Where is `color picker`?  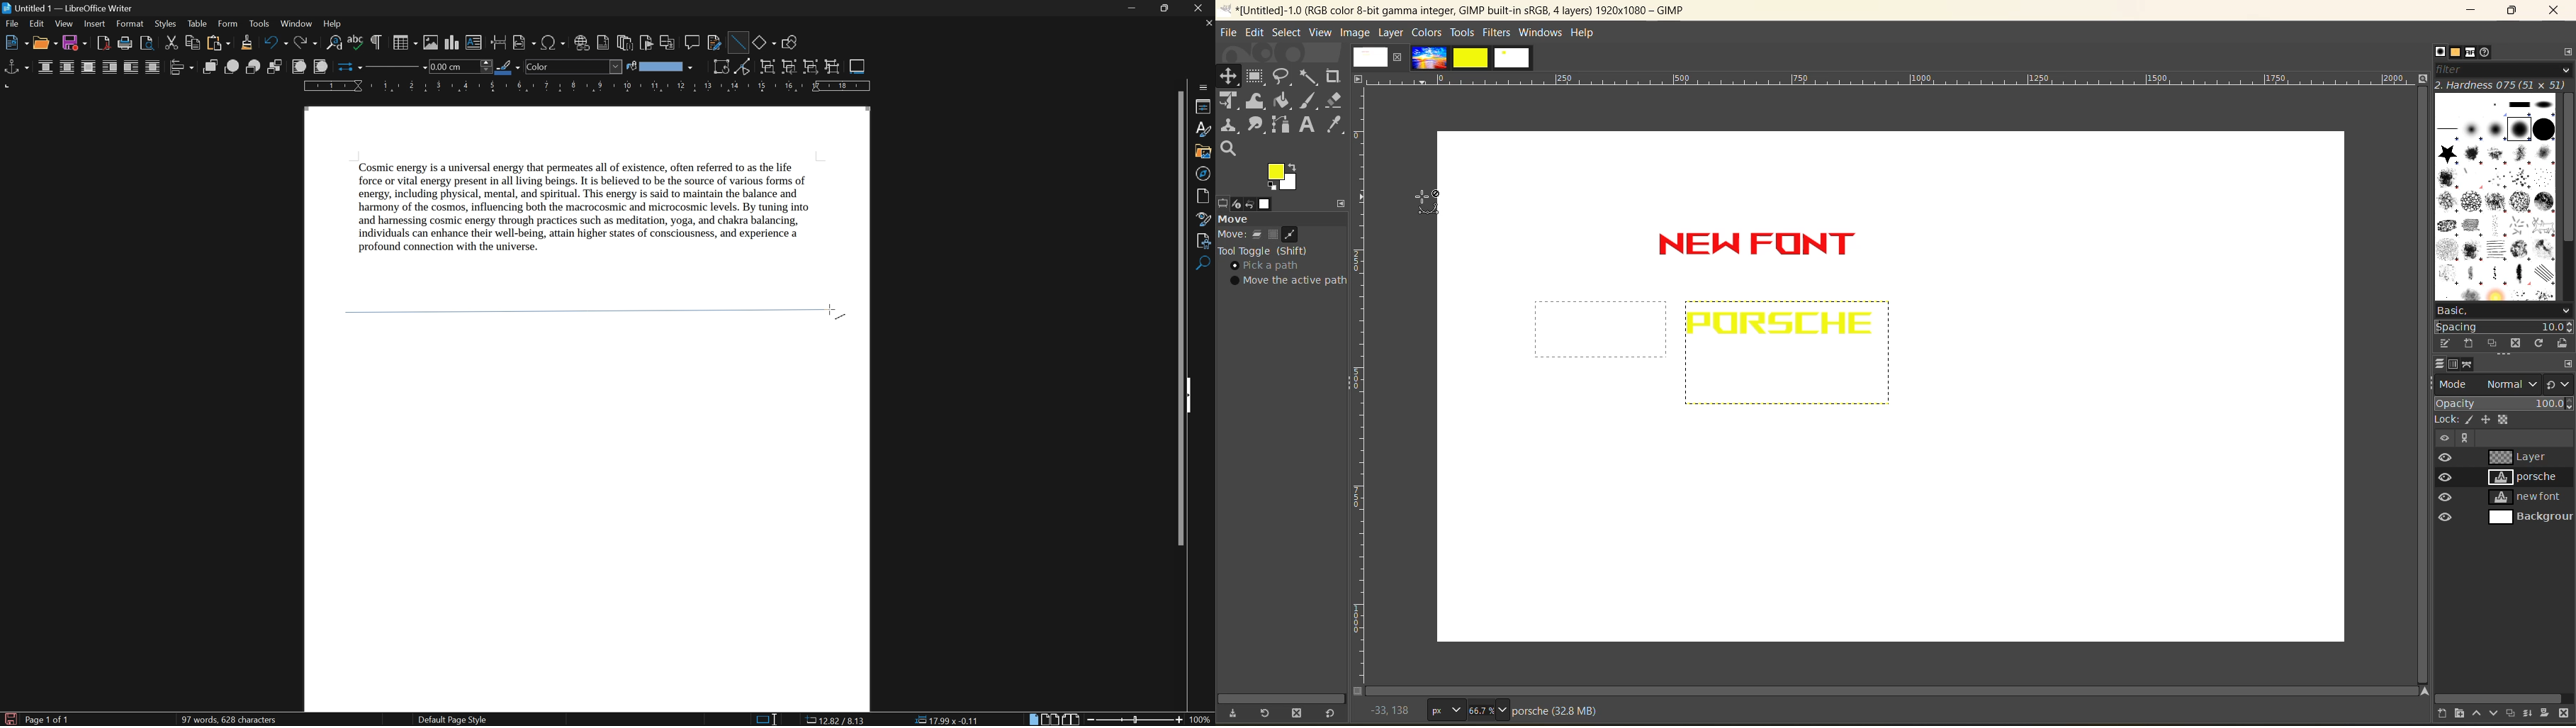 color picker is located at coordinates (1334, 125).